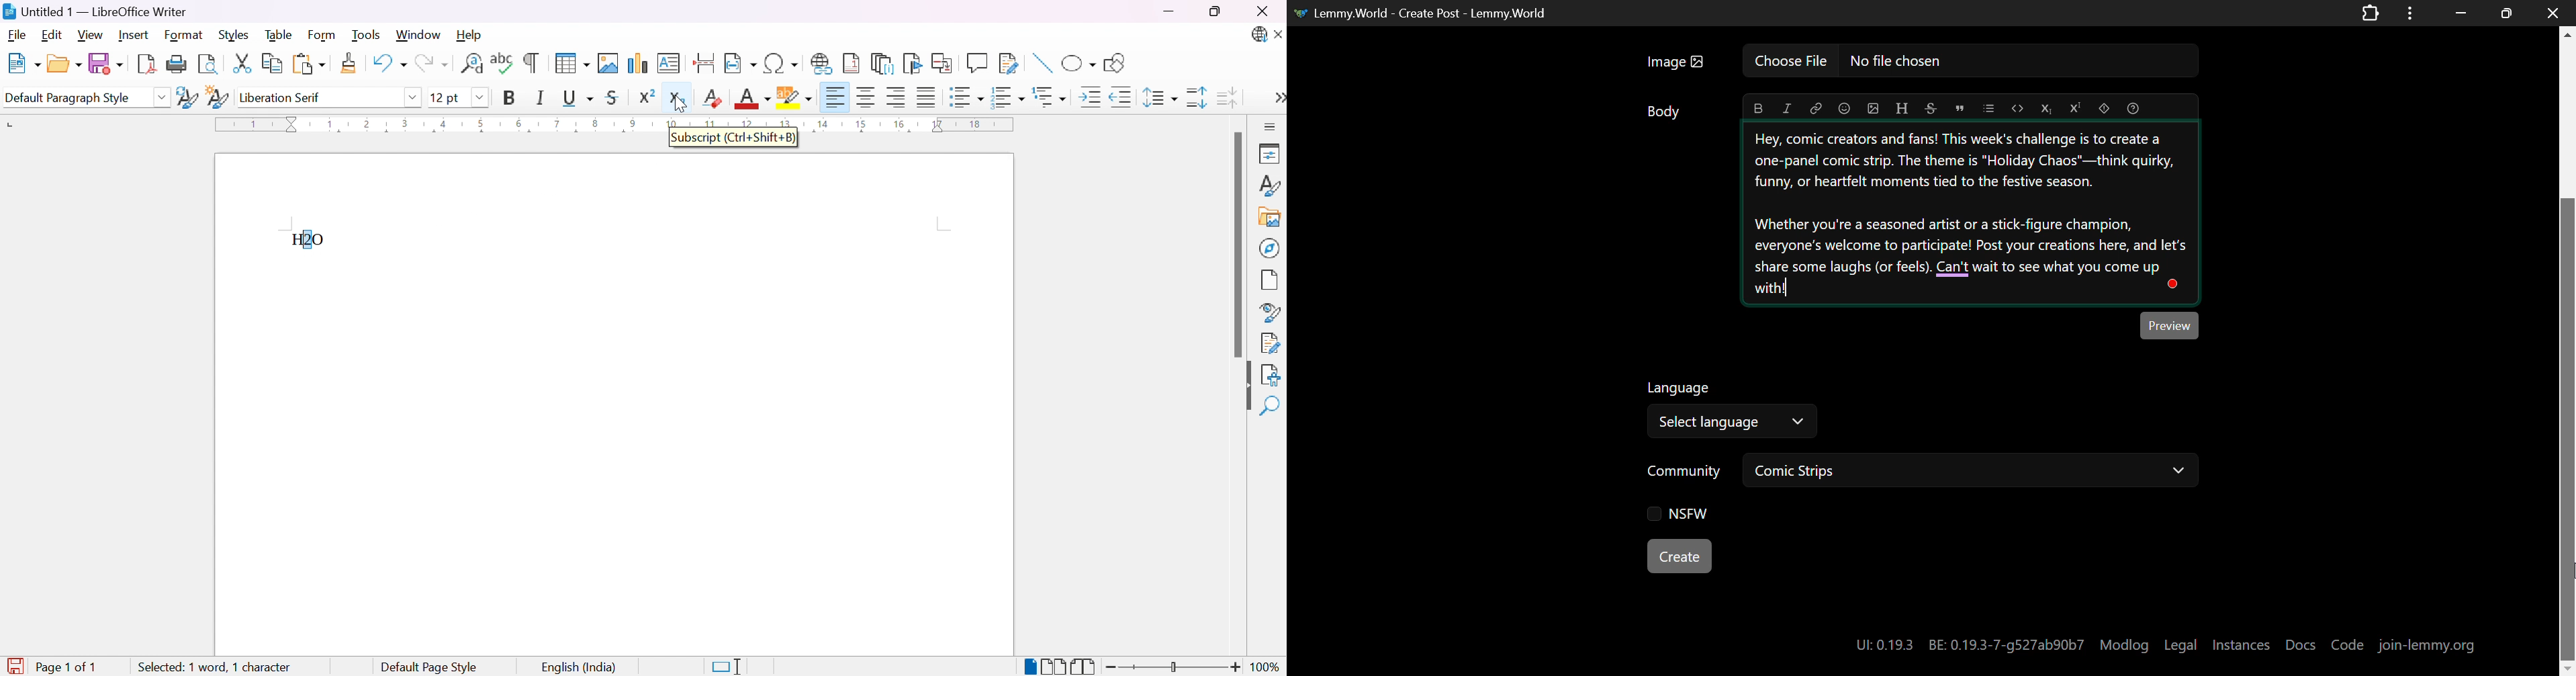  I want to click on Table, so click(279, 34).